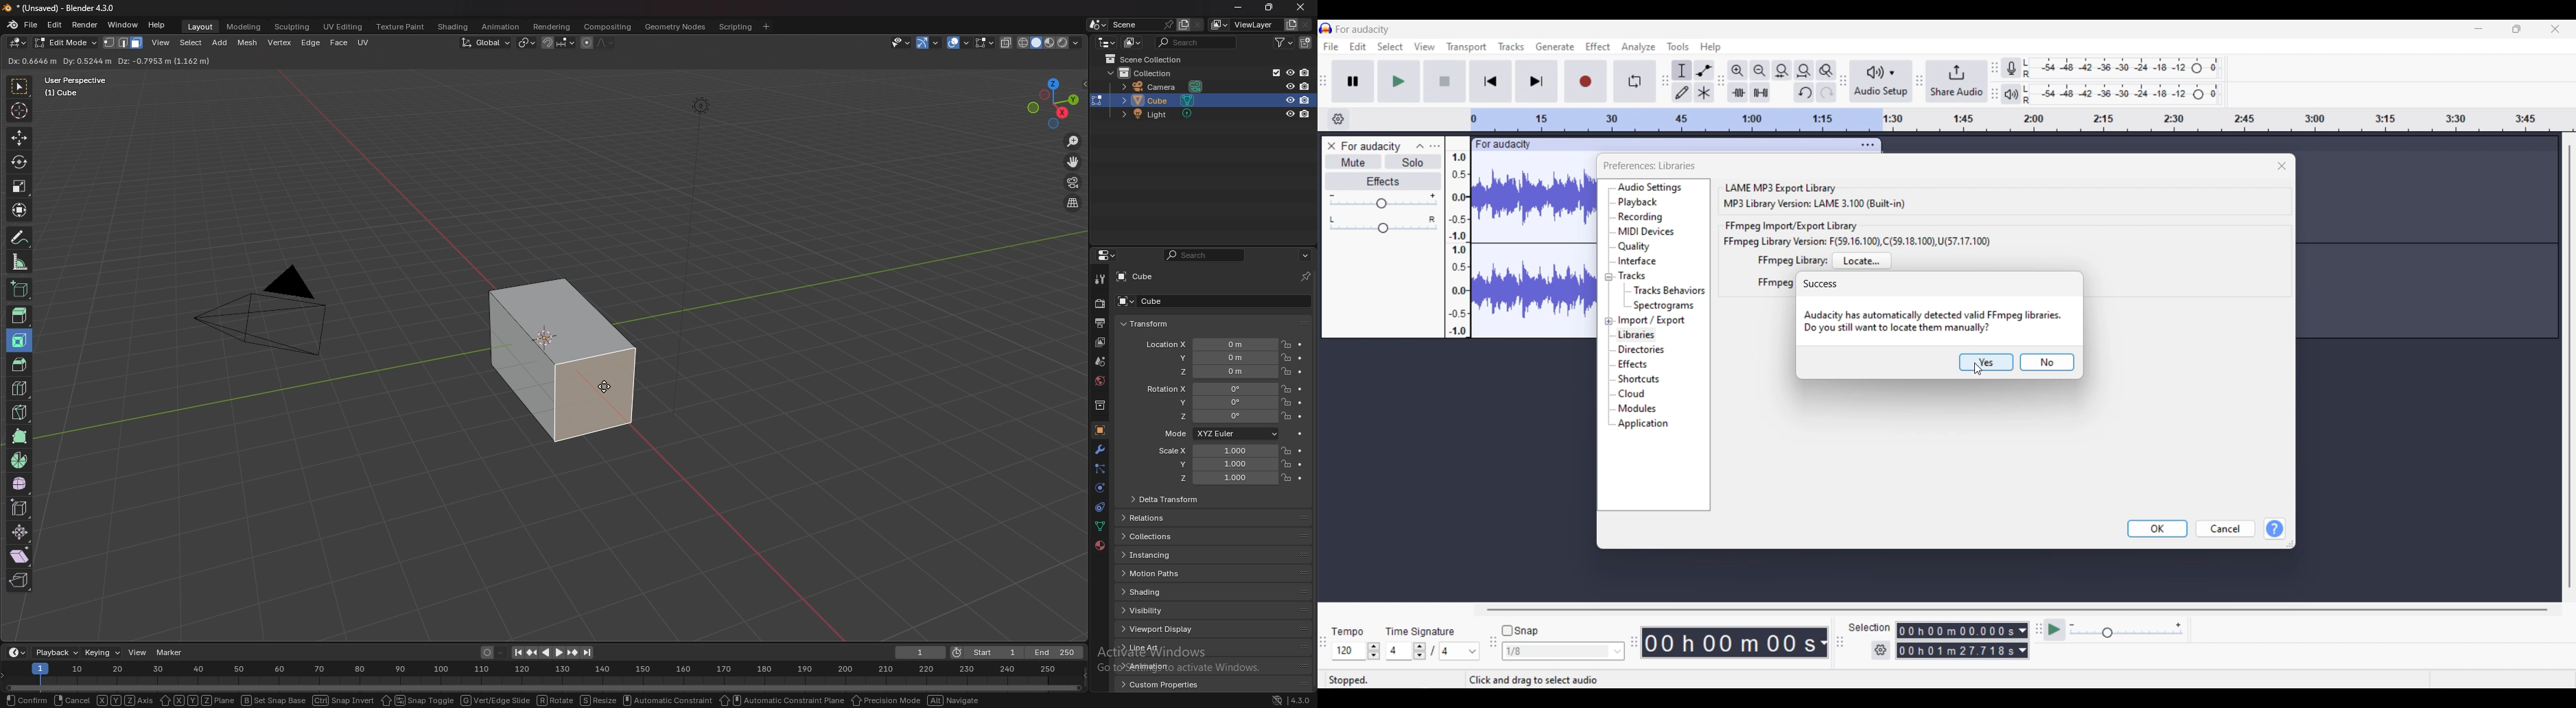  I want to click on animate property, so click(1301, 434).